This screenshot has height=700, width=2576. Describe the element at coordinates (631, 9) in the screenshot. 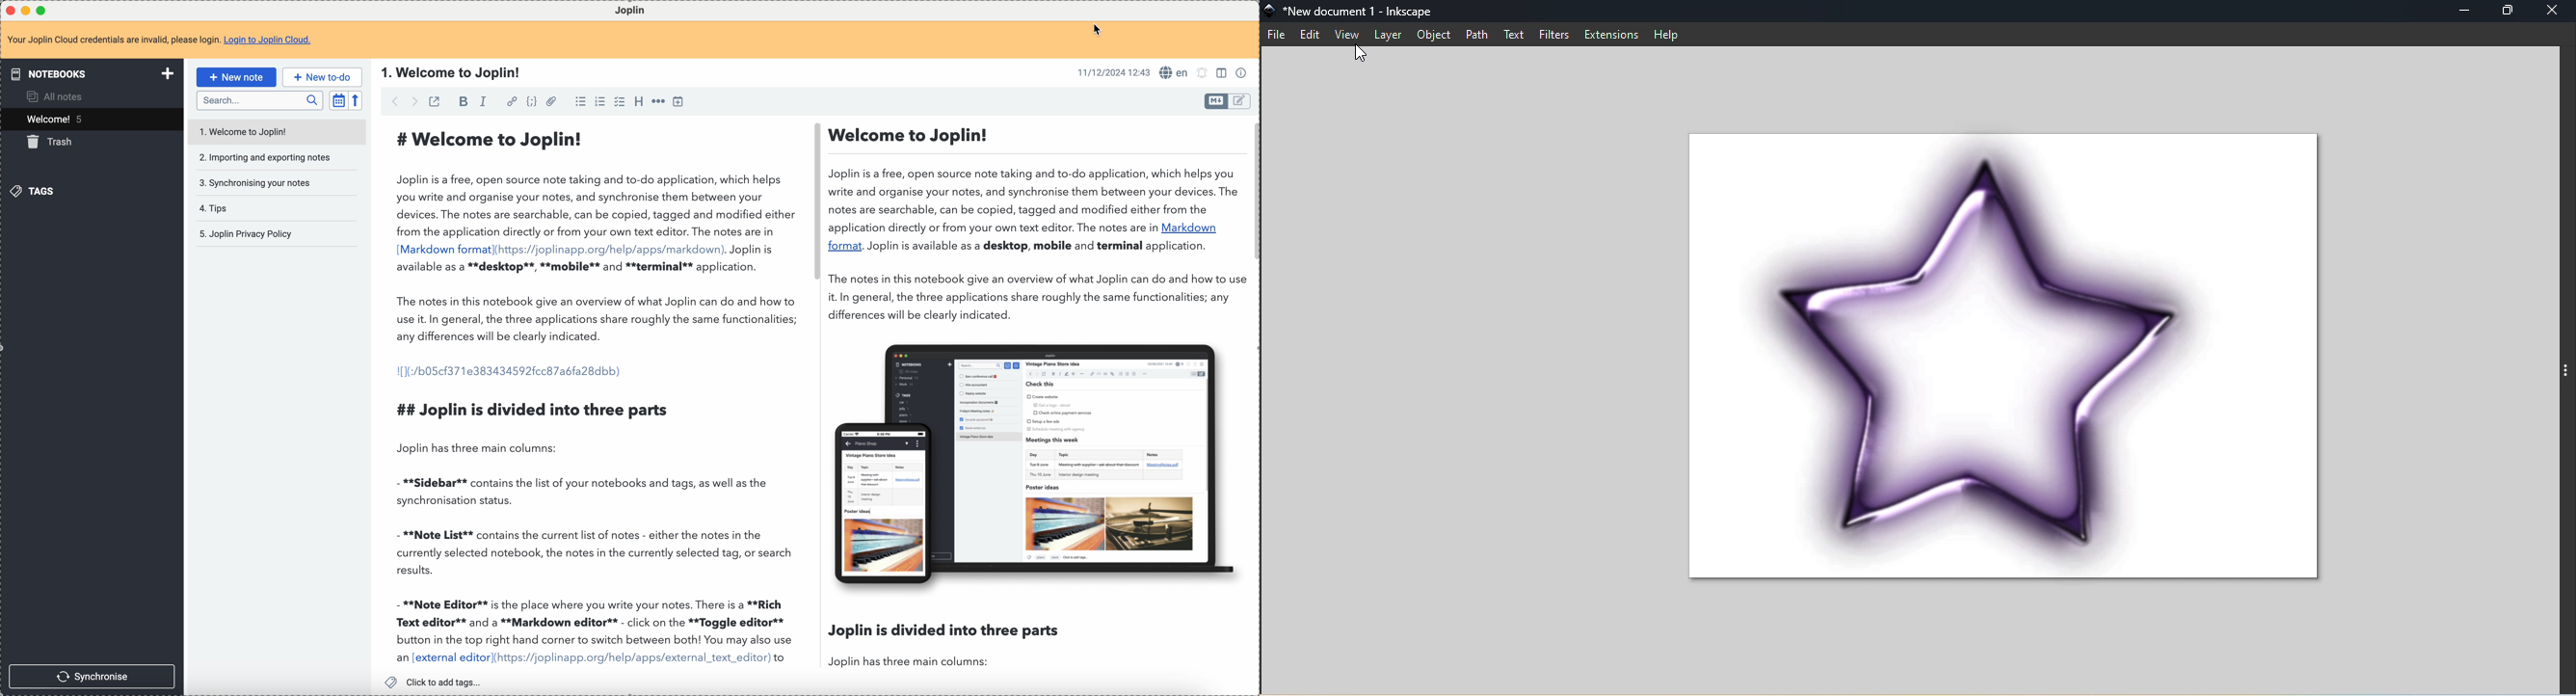

I see `Joplin` at that location.